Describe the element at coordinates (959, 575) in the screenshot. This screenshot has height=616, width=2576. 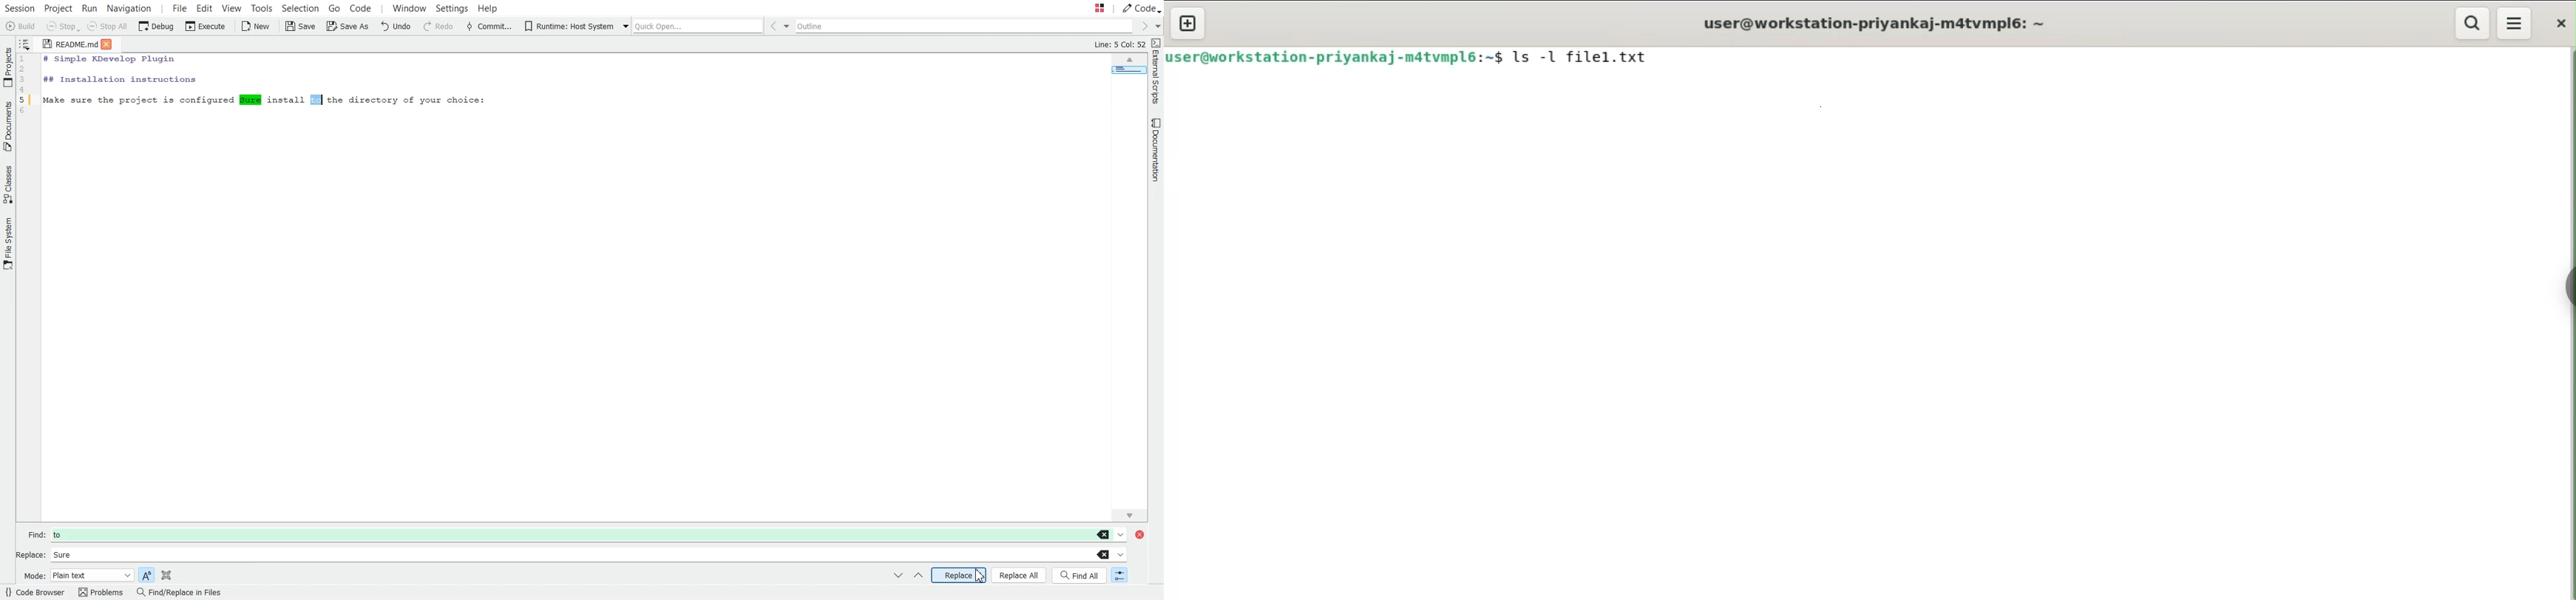
I see `Replace` at that location.